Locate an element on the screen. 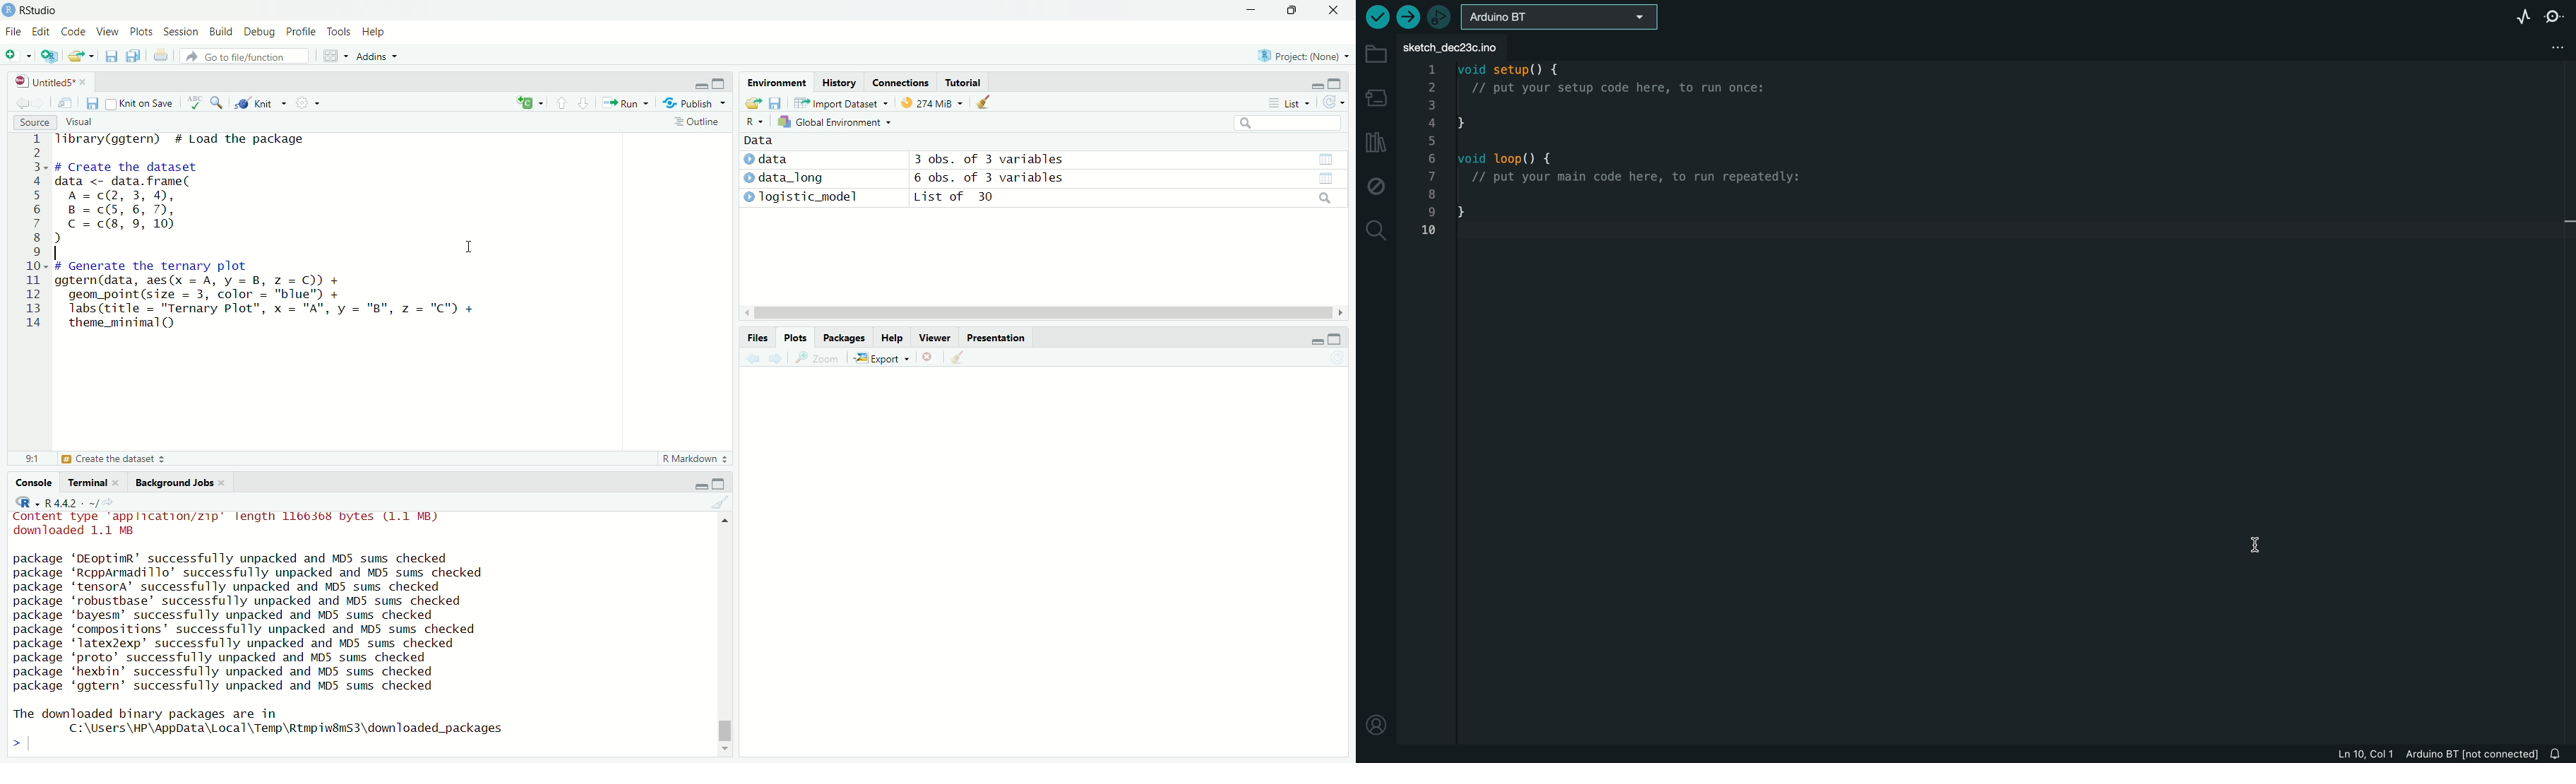 This screenshot has height=784, width=2576. maximise is located at coordinates (1336, 83).